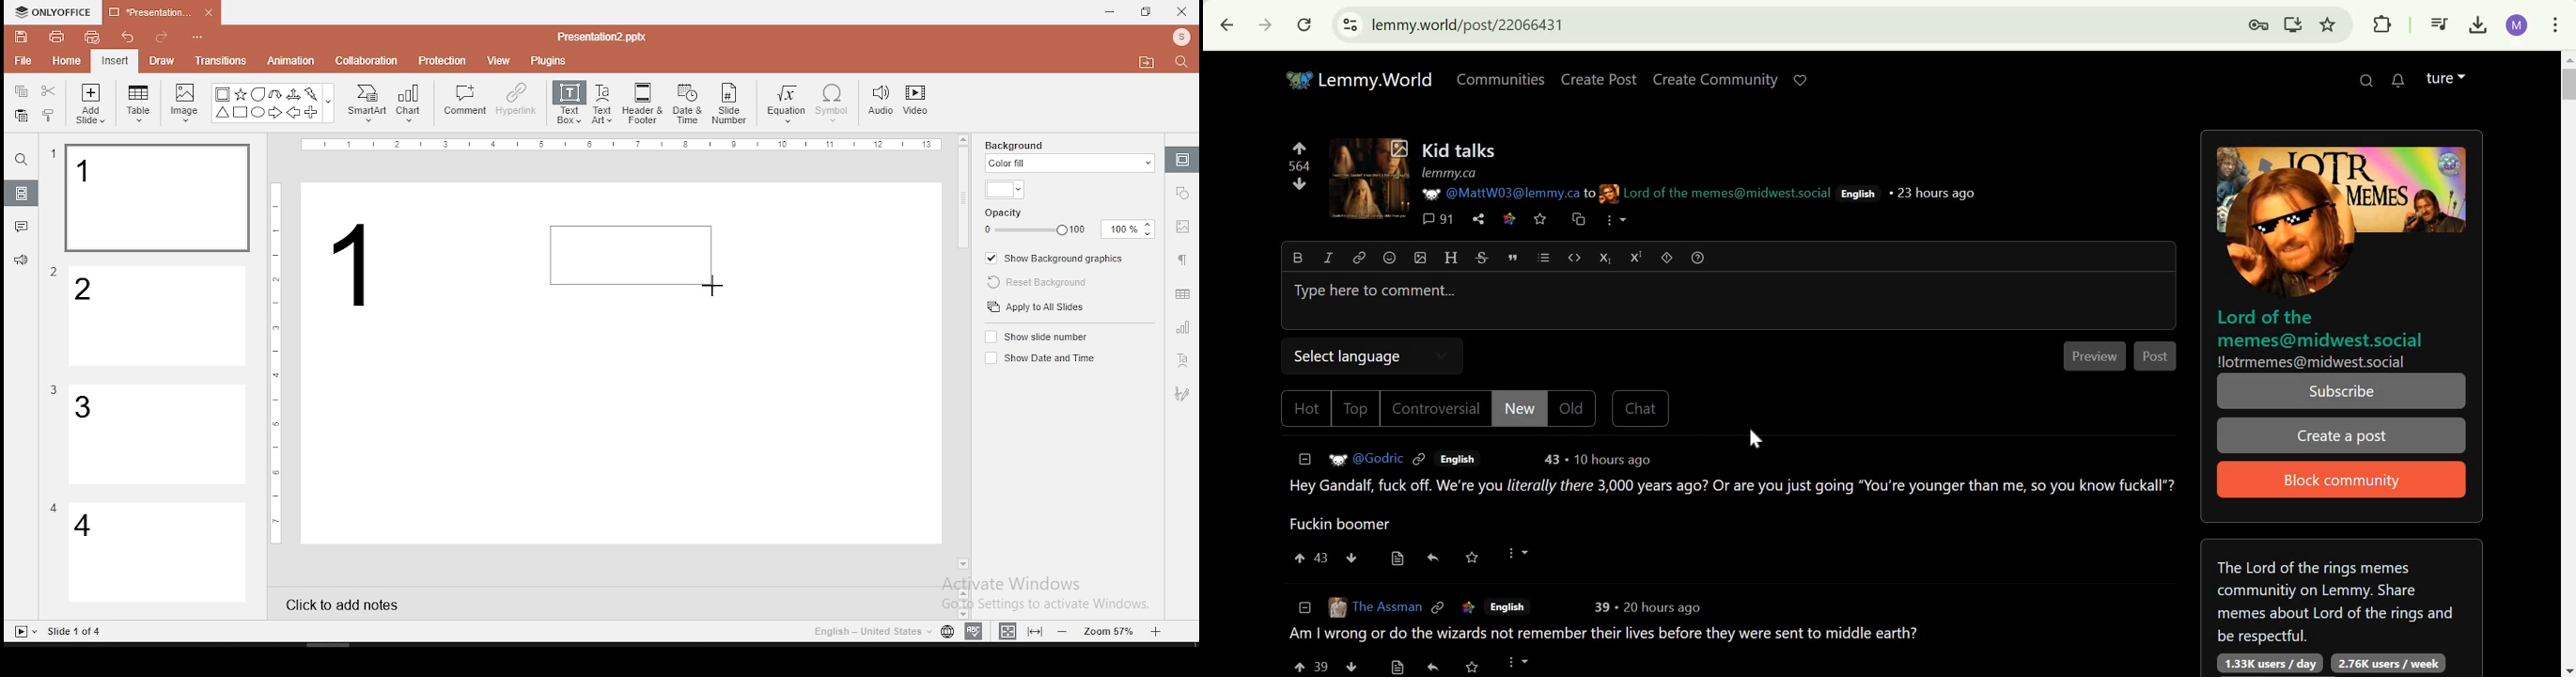 Image resolution: width=2576 pixels, height=700 pixels. What do you see at coordinates (550, 57) in the screenshot?
I see `plugins` at bounding box center [550, 57].